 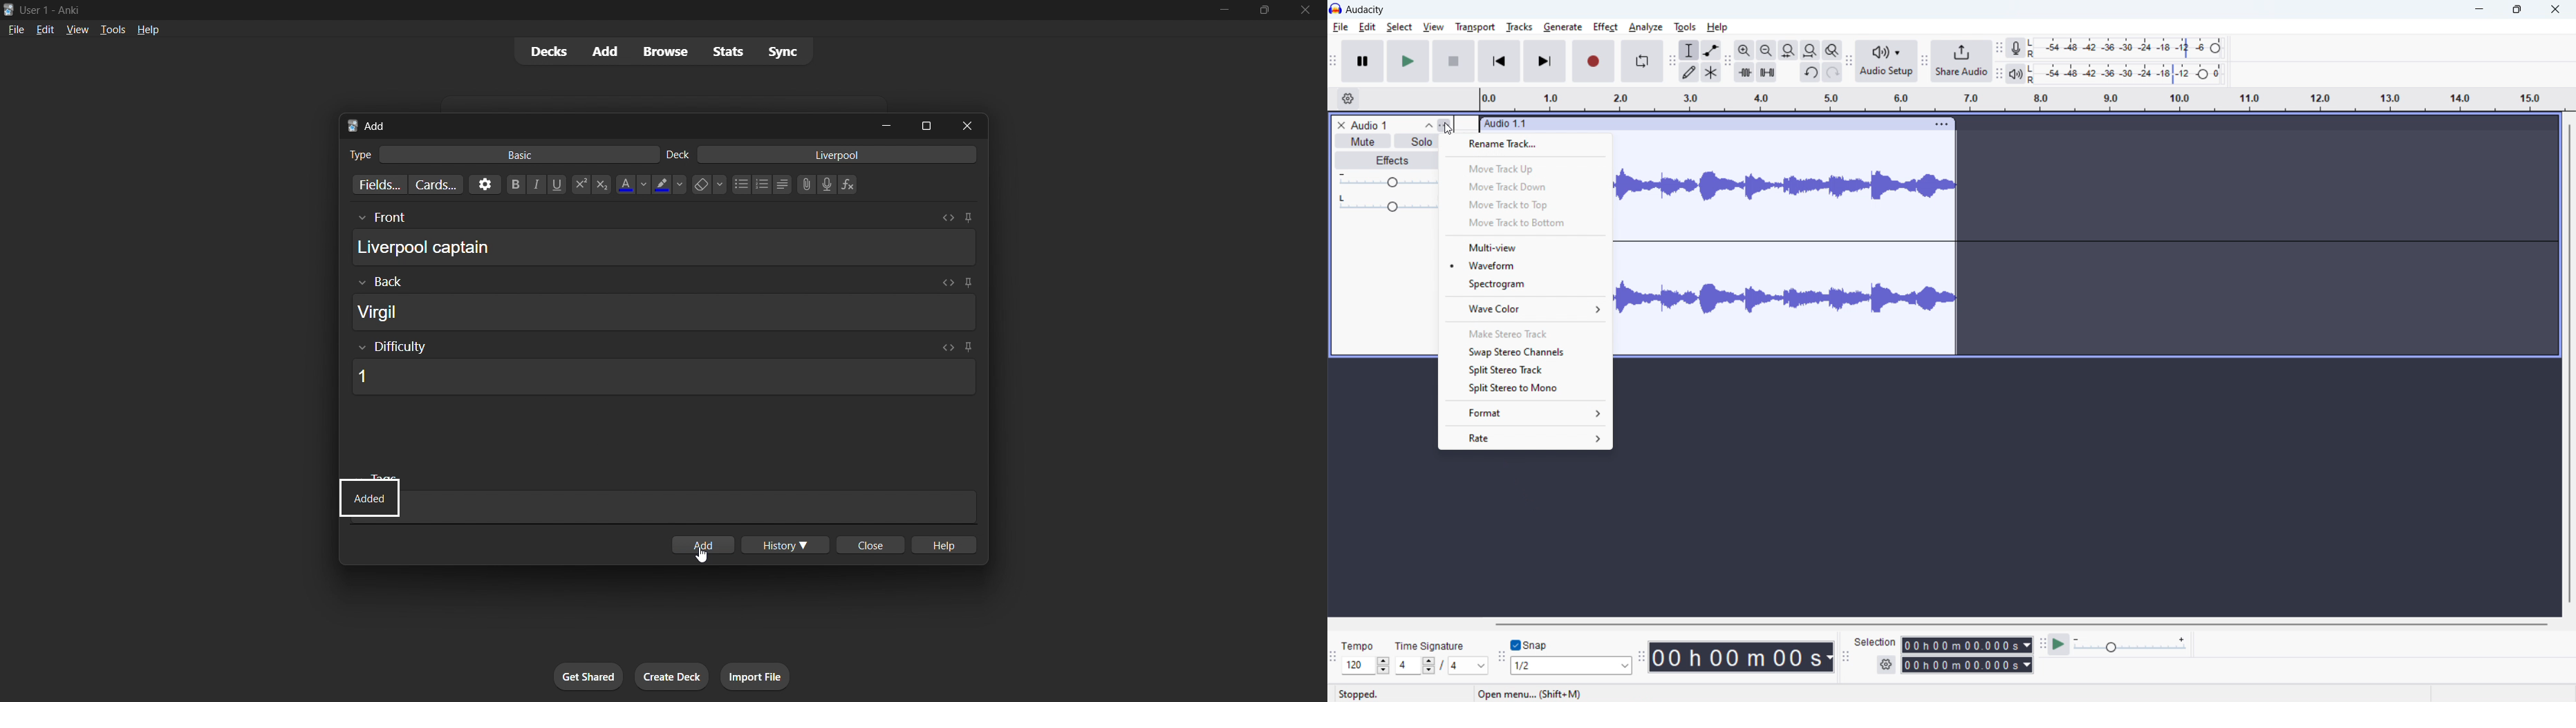 What do you see at coordinates (1422, 140) in the screenshot?
I see `solo` at bounding box center [1422, 140].